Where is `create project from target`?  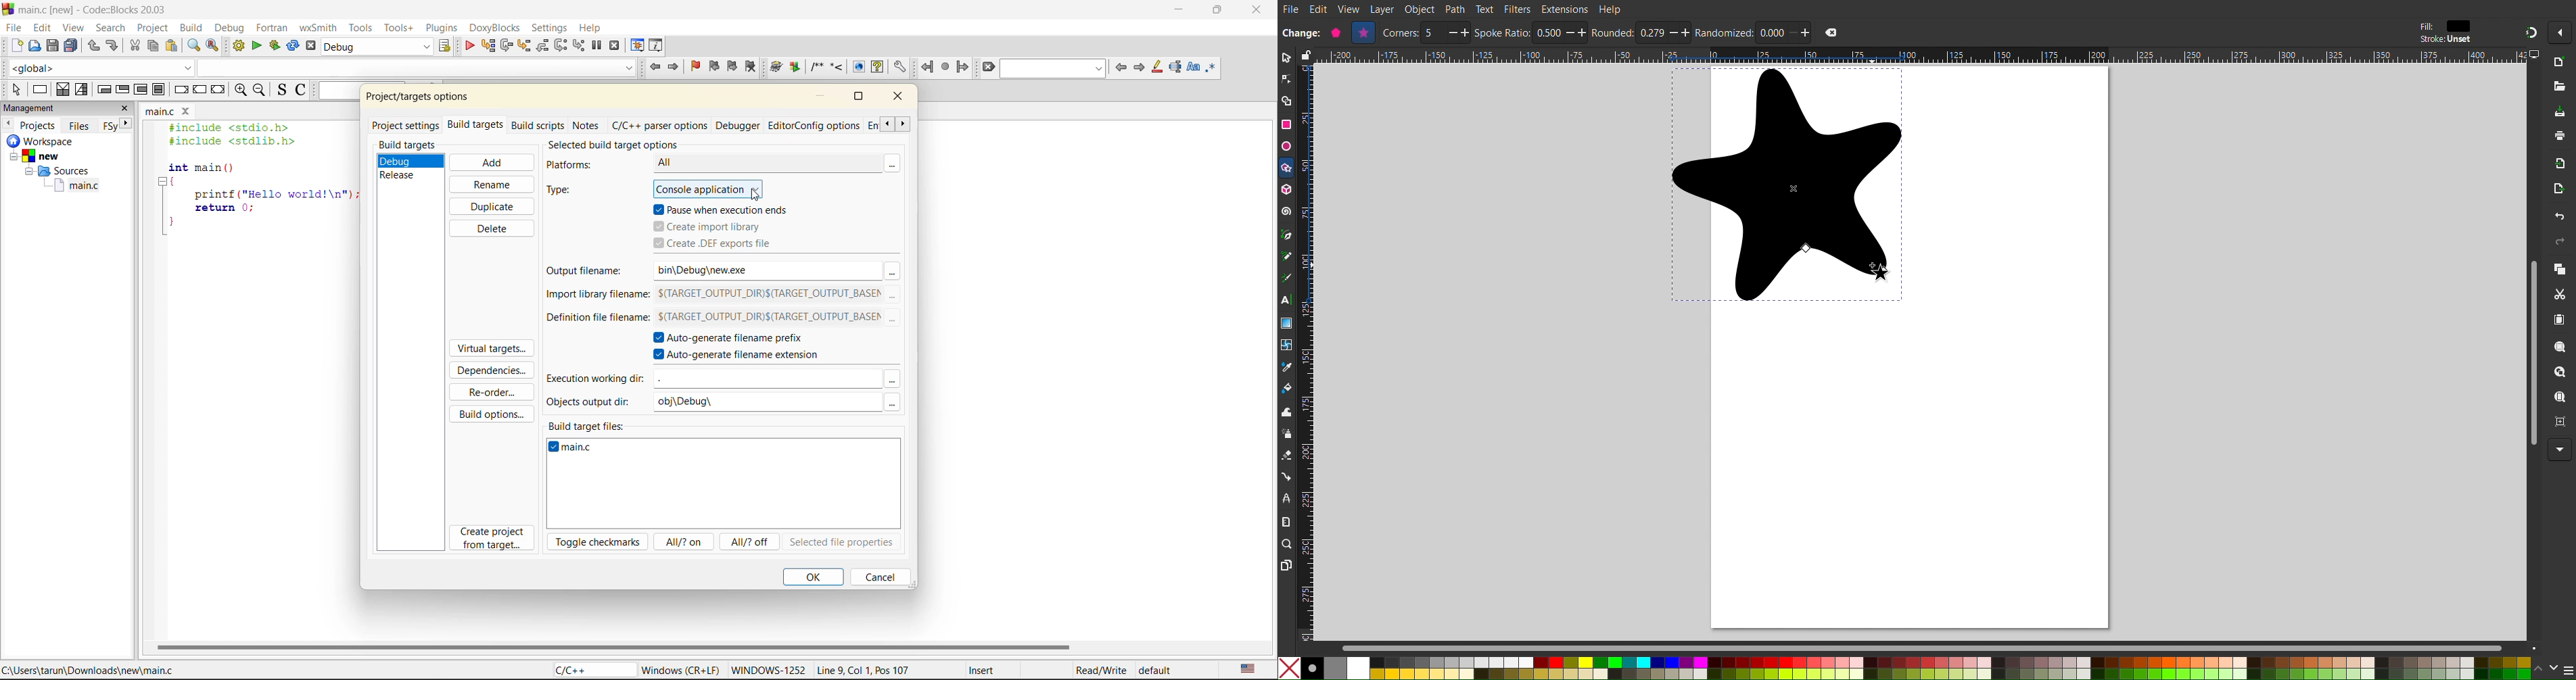
create project from target is located at coordinates (496, 538).